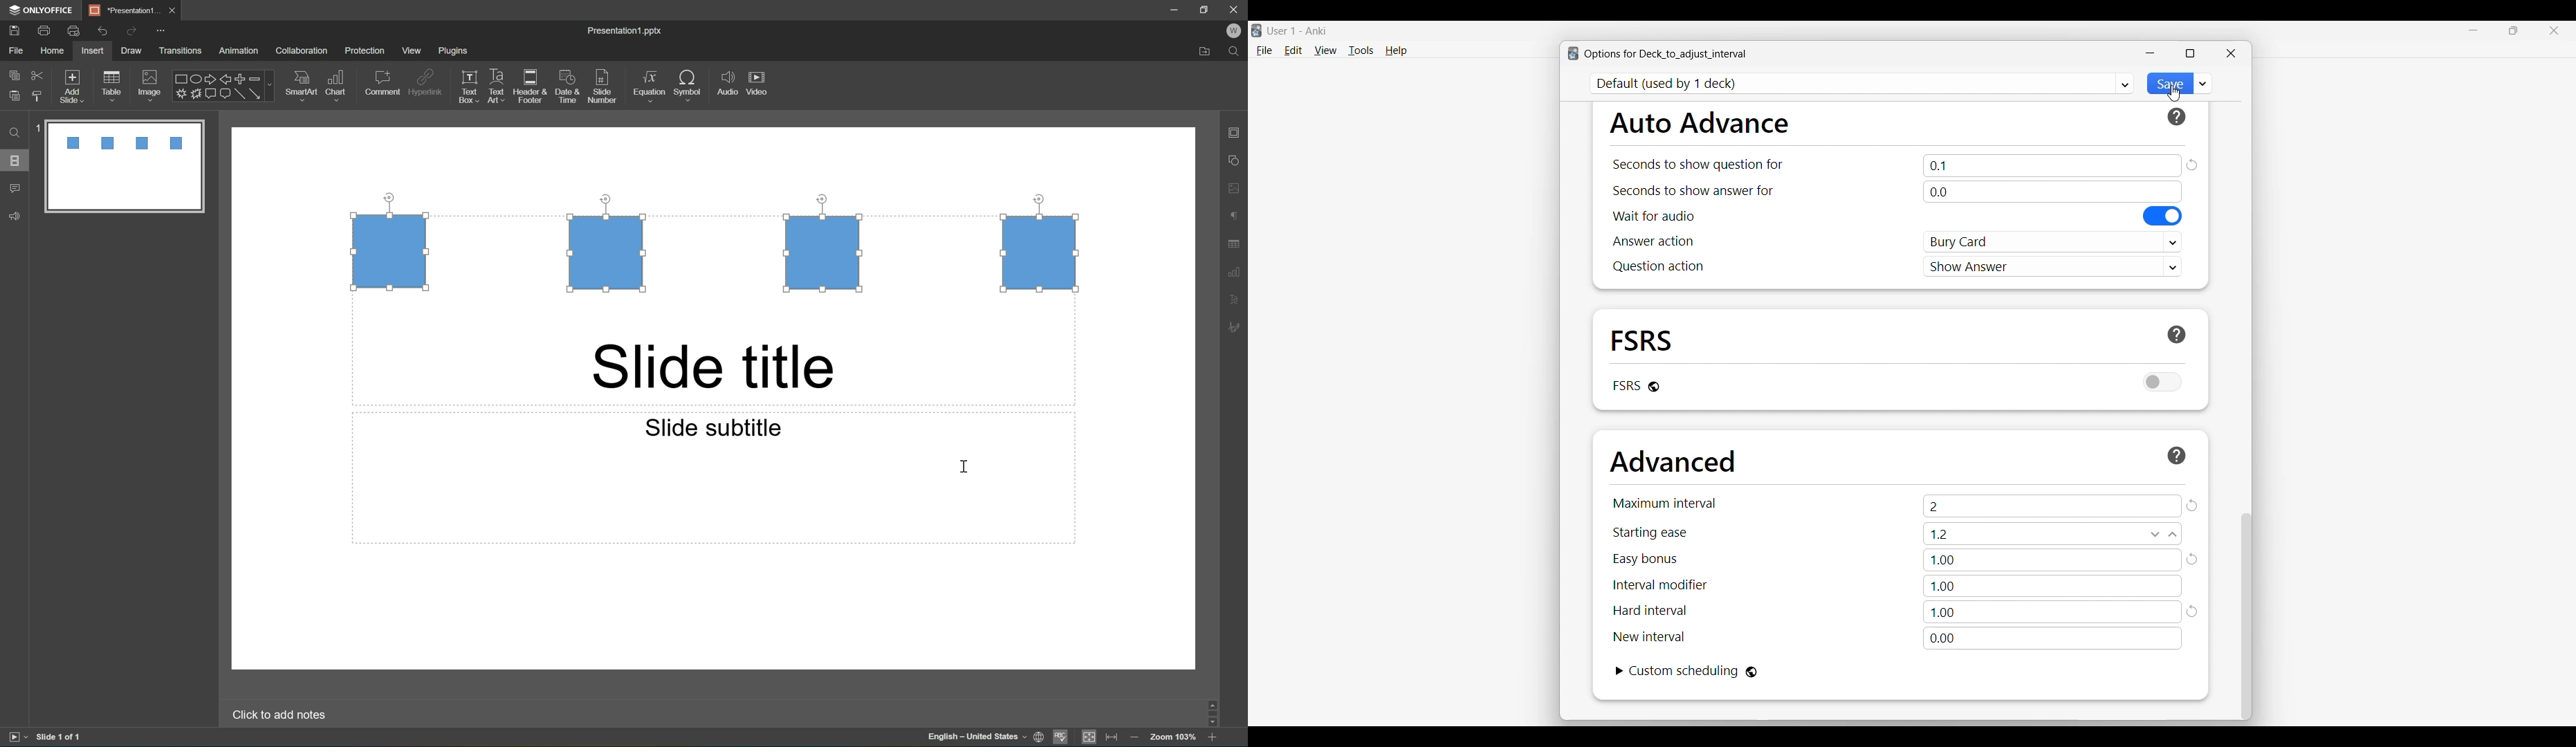 This screenshot has width=2576, height=756. What do you see at coordinates (1238, 160) in the screenshot?
I see `shape settings` at bounding box center [1238, 160].